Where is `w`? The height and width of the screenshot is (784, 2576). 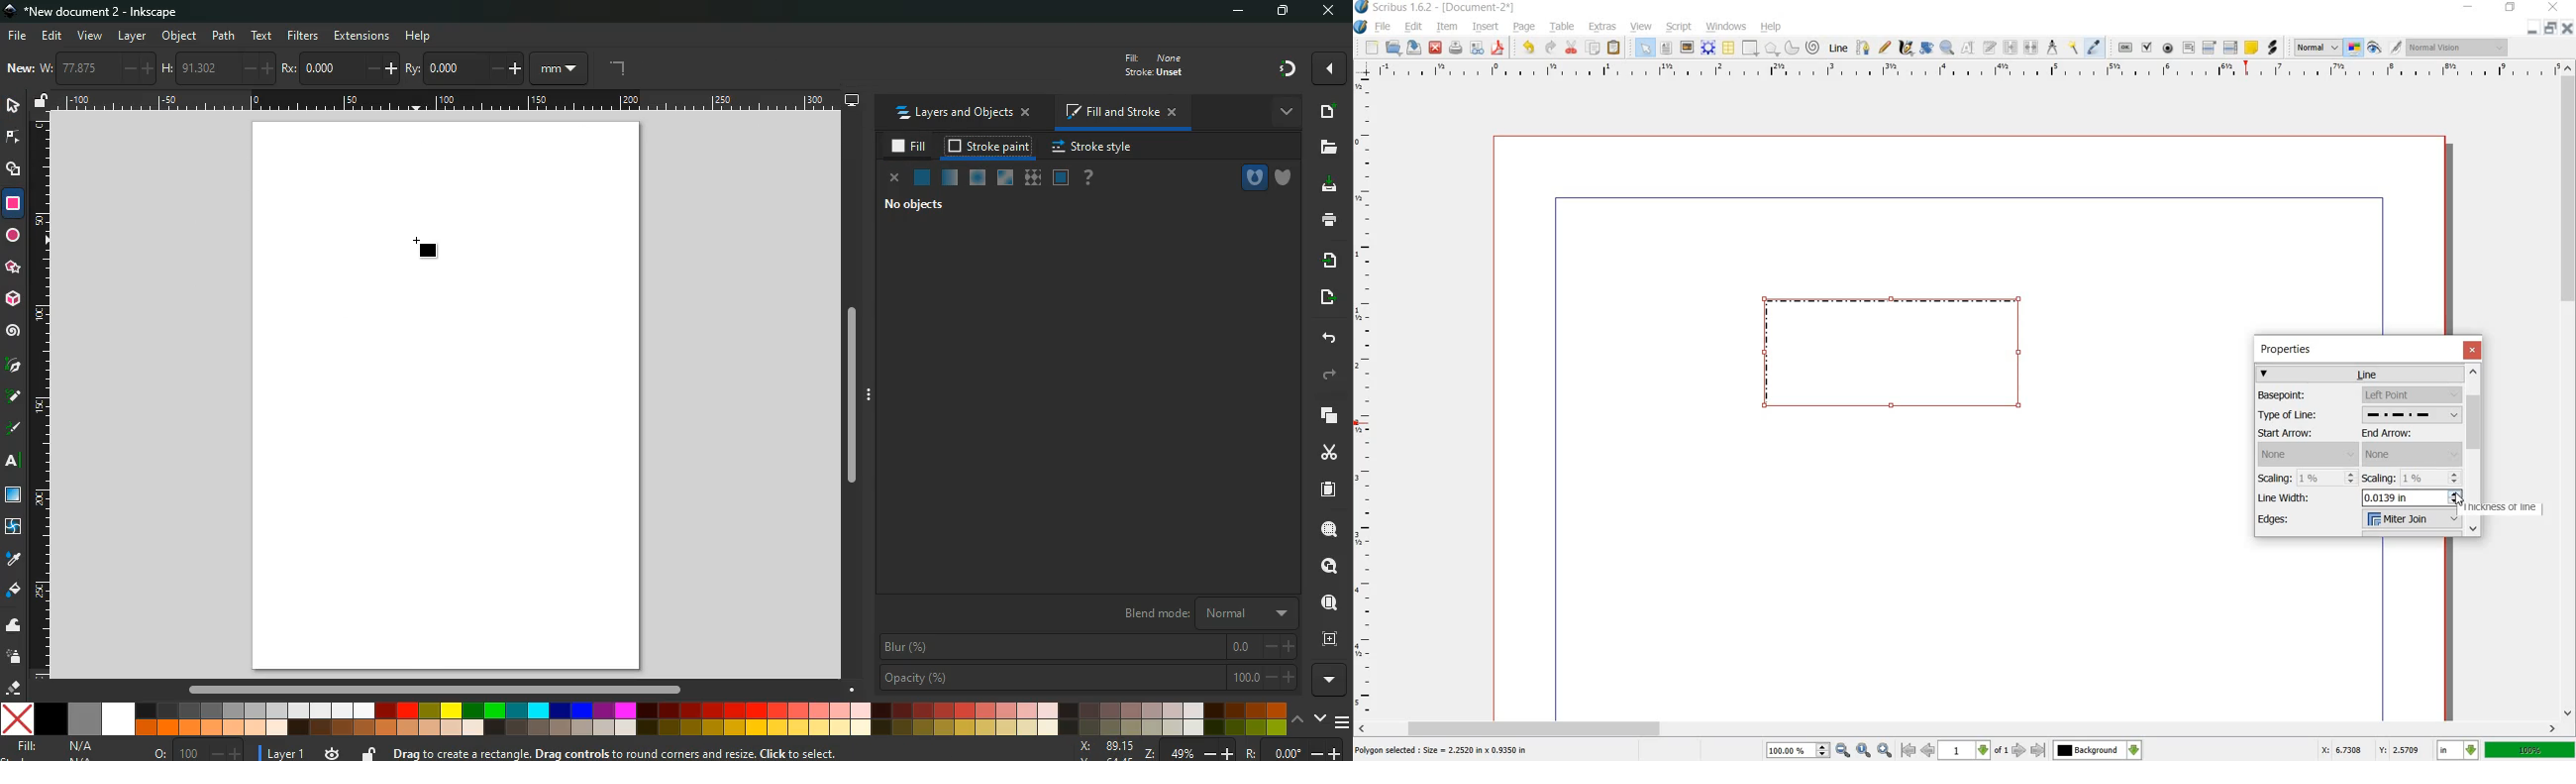
w is located at coordinates (96, 69).